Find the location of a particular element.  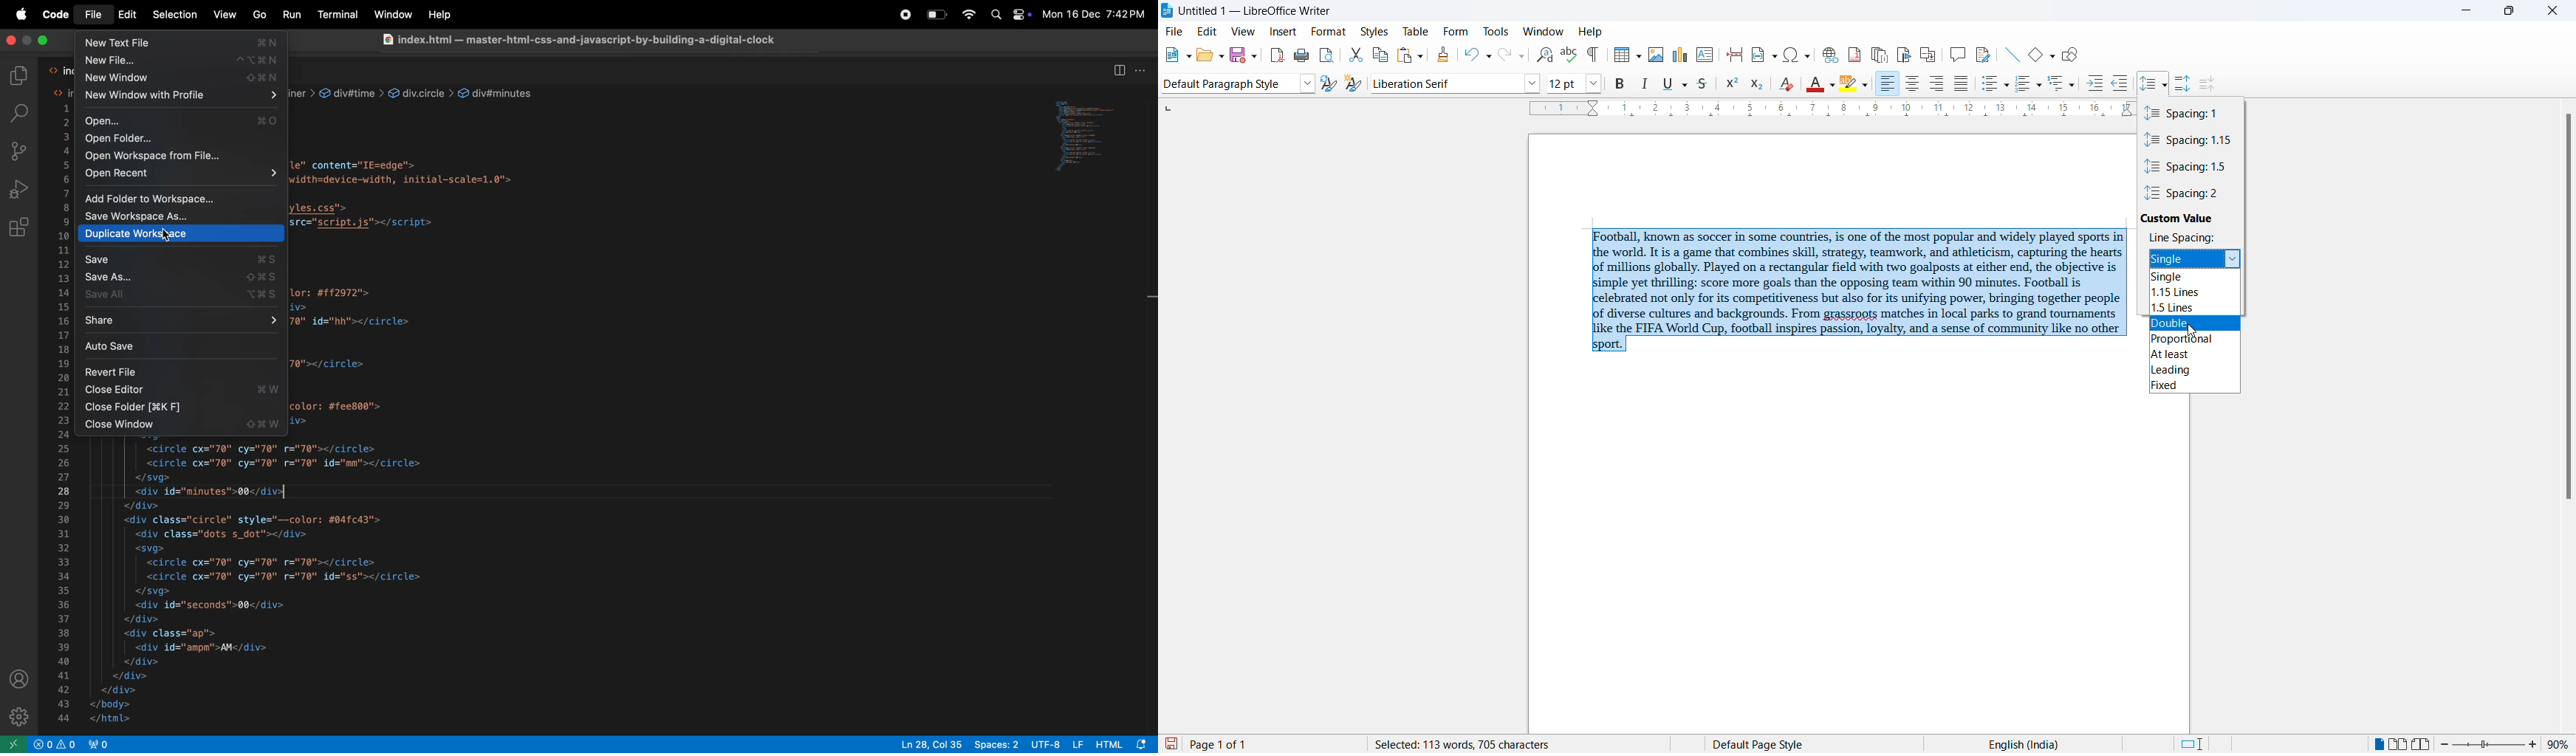

decrease zoom is located at coordinates (2445, 744).